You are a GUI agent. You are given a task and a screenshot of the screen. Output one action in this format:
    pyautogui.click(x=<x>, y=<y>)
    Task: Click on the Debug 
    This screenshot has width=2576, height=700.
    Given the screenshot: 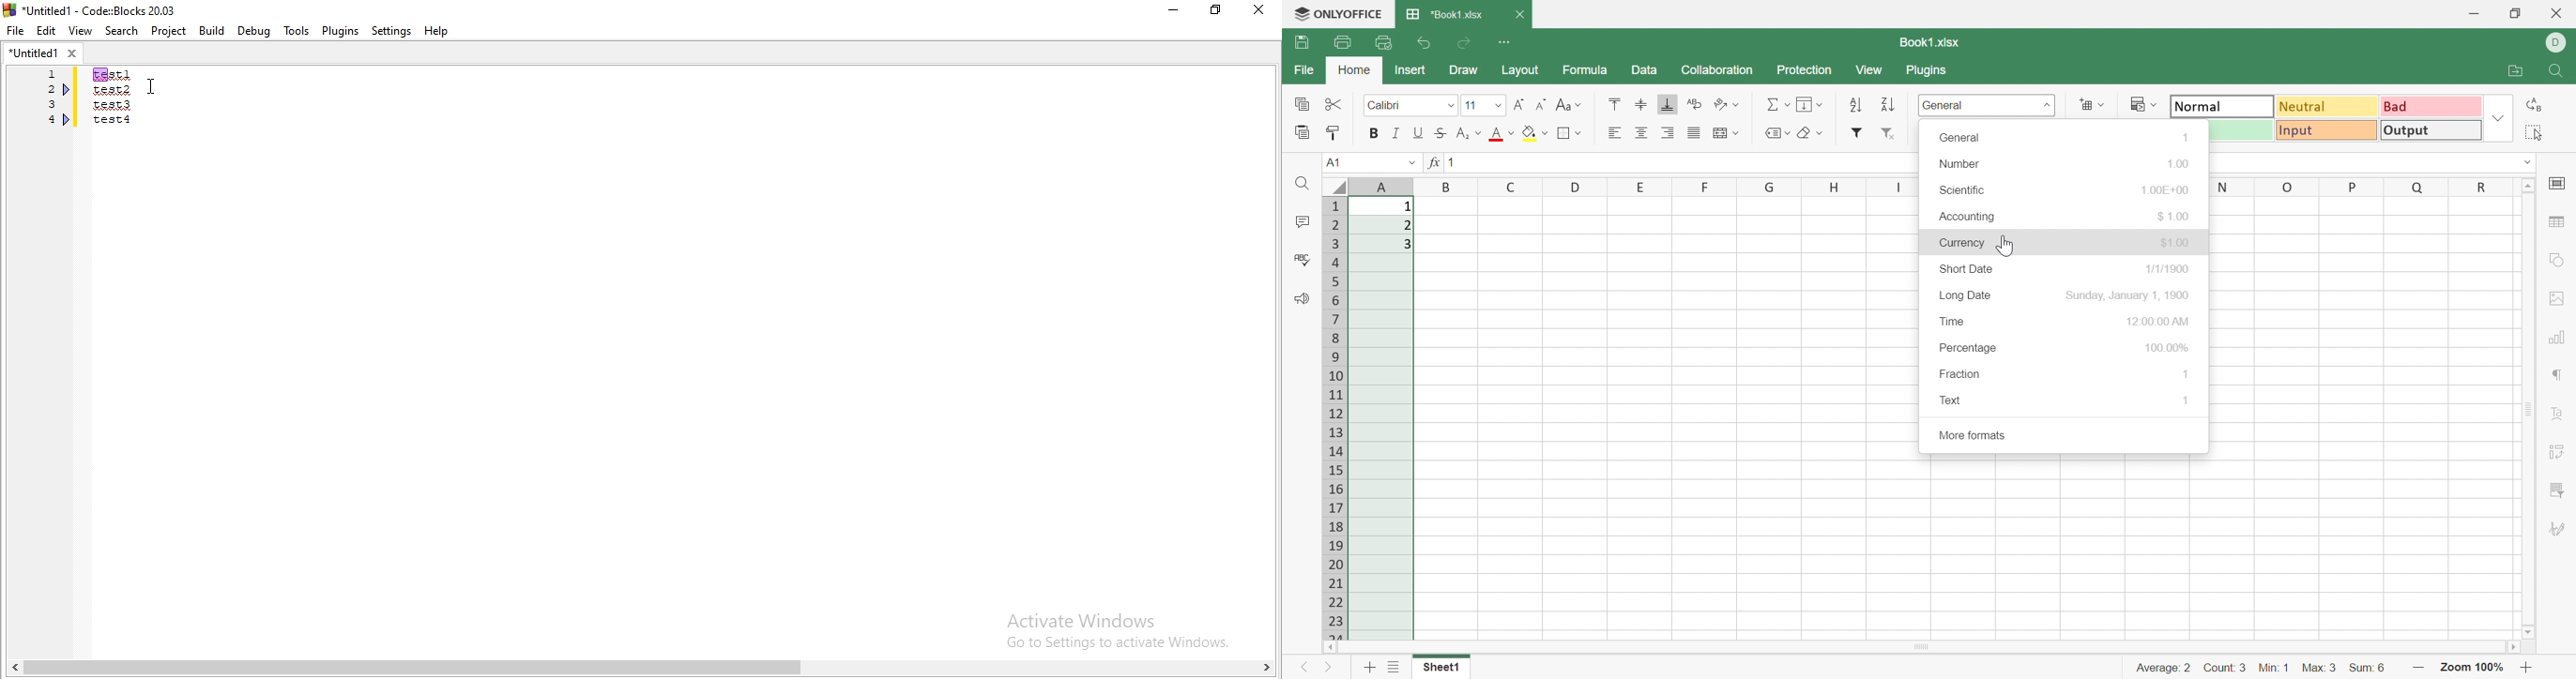 What is the action you would take?
    pyautogui.click(x=252, y=29)
    